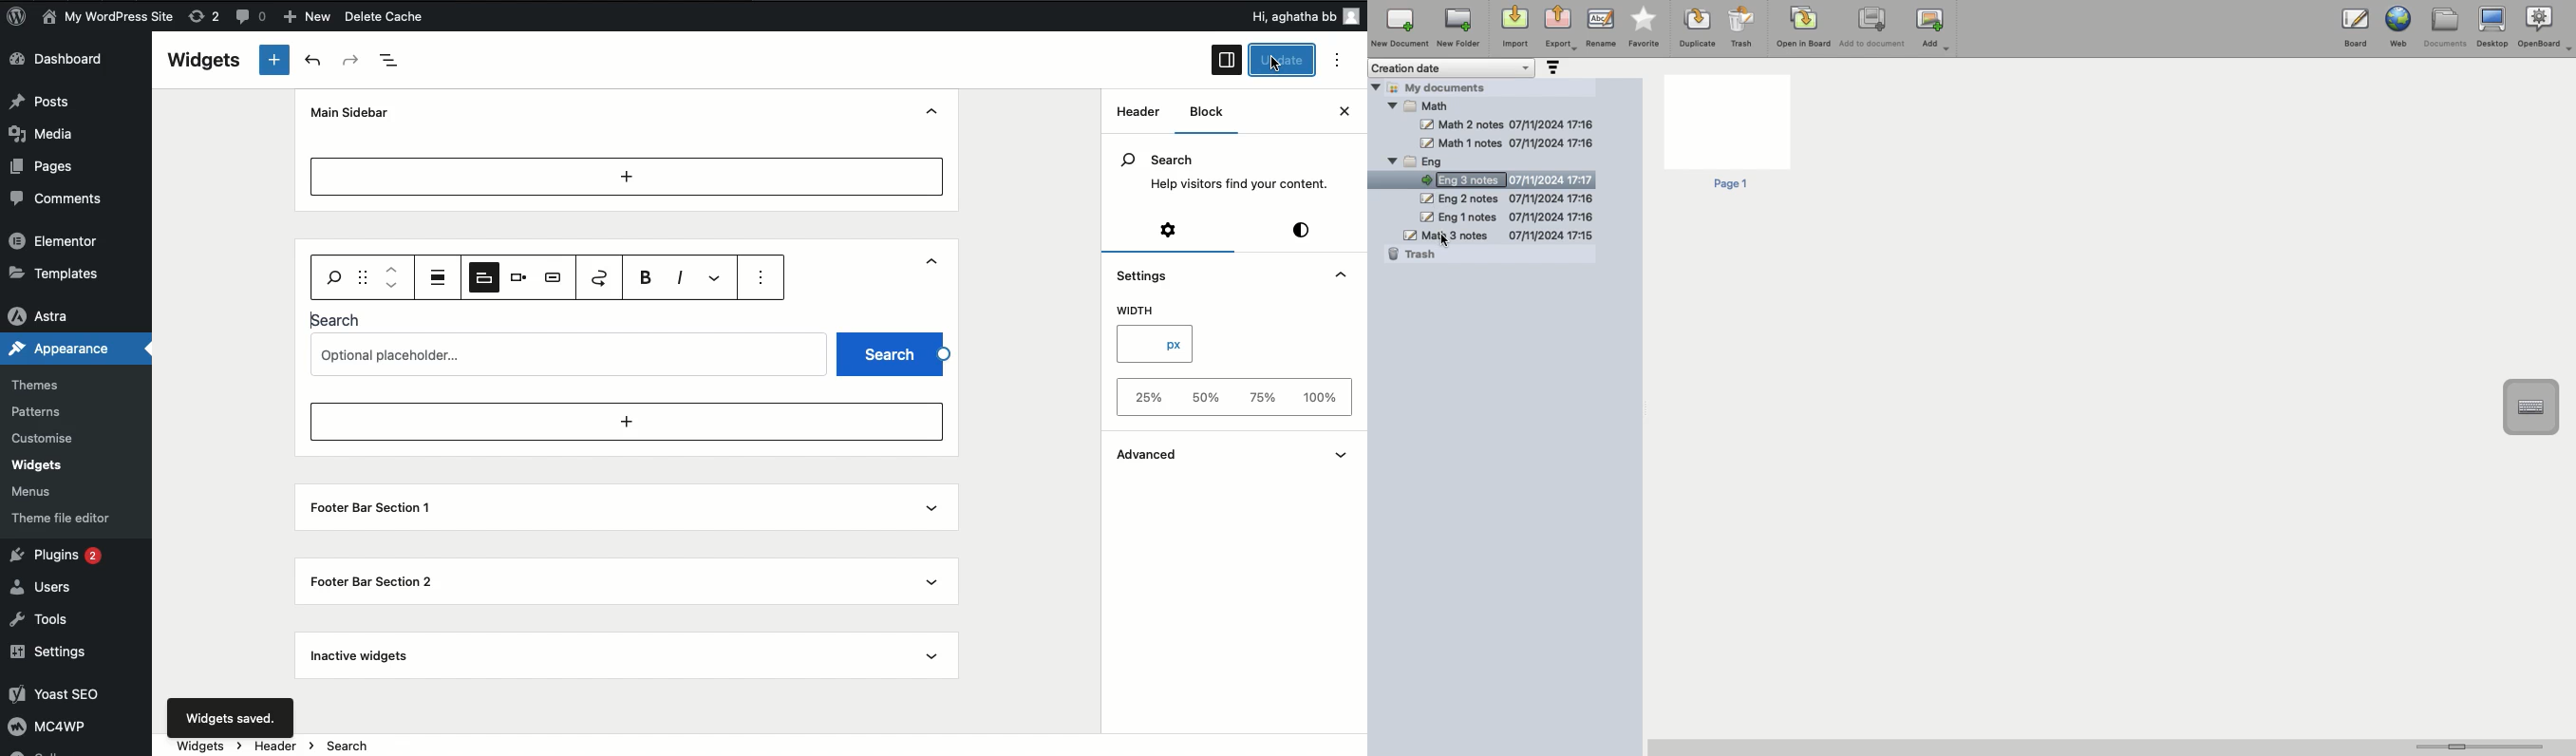 The image size is (2576, 756). I want to click on Eng 3 notes, so click(1497, 103).